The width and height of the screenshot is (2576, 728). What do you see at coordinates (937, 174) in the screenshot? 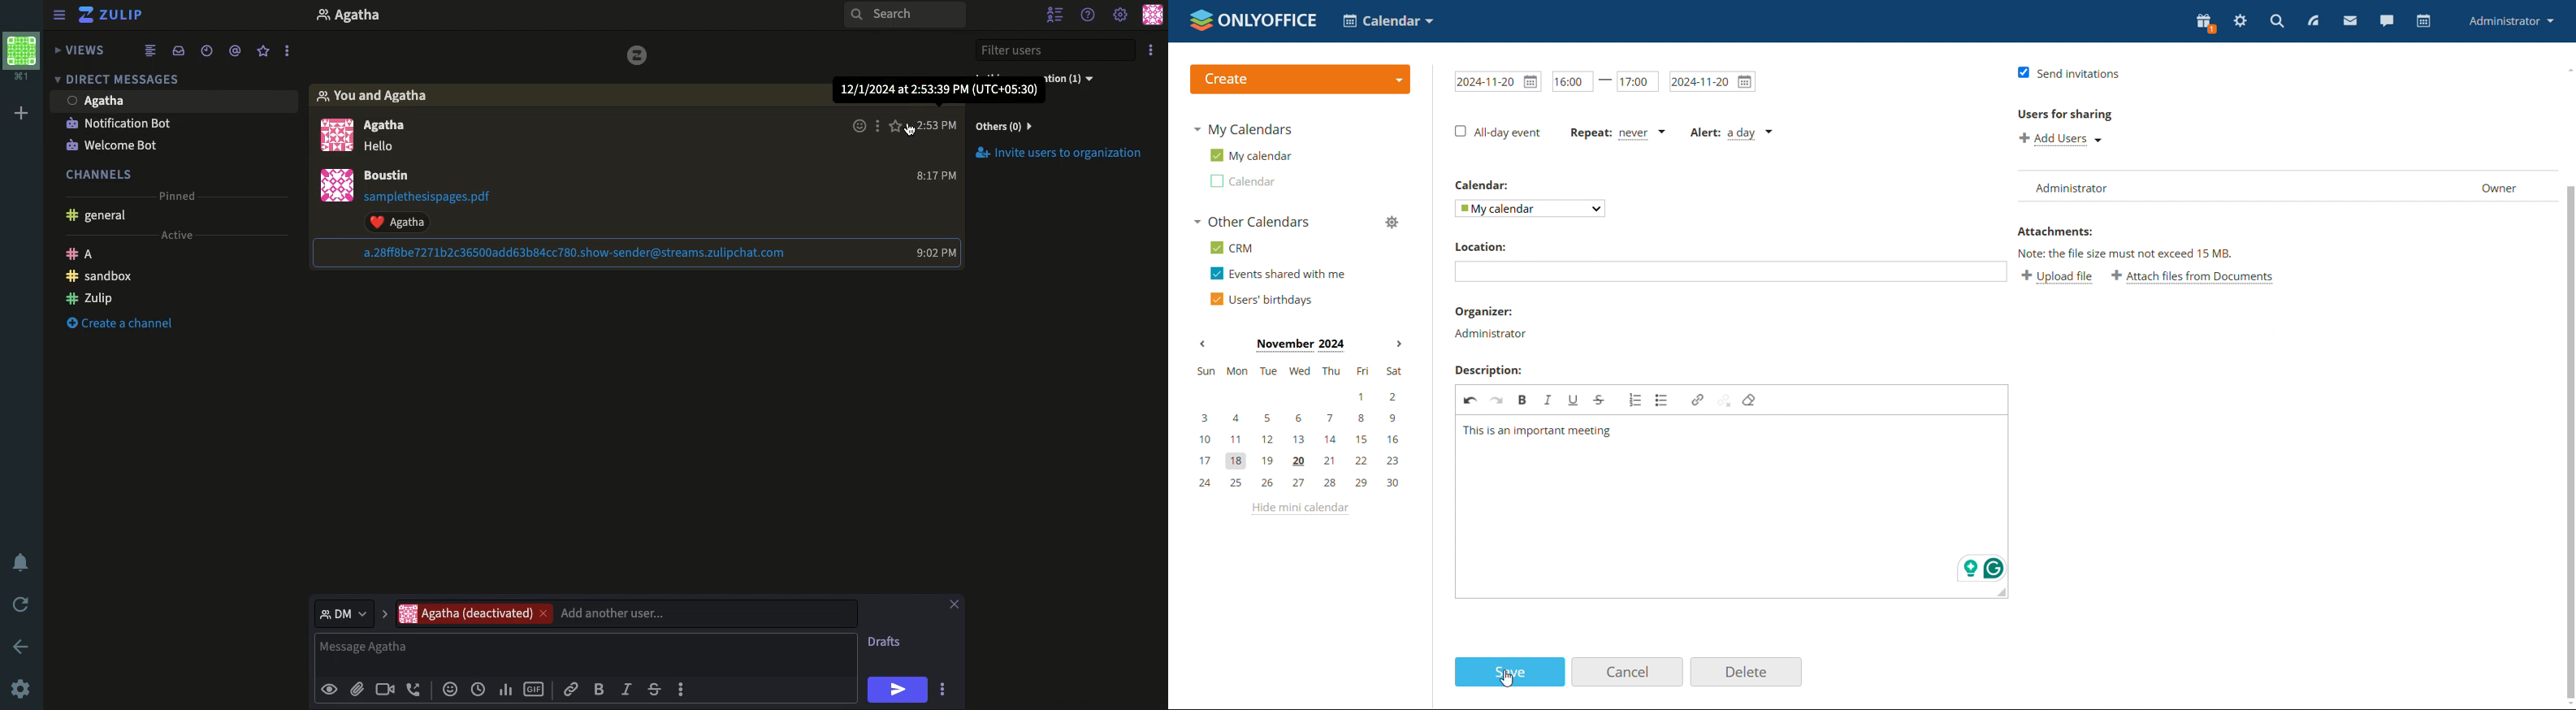
I see `Time` at bounding box center [937, 174].